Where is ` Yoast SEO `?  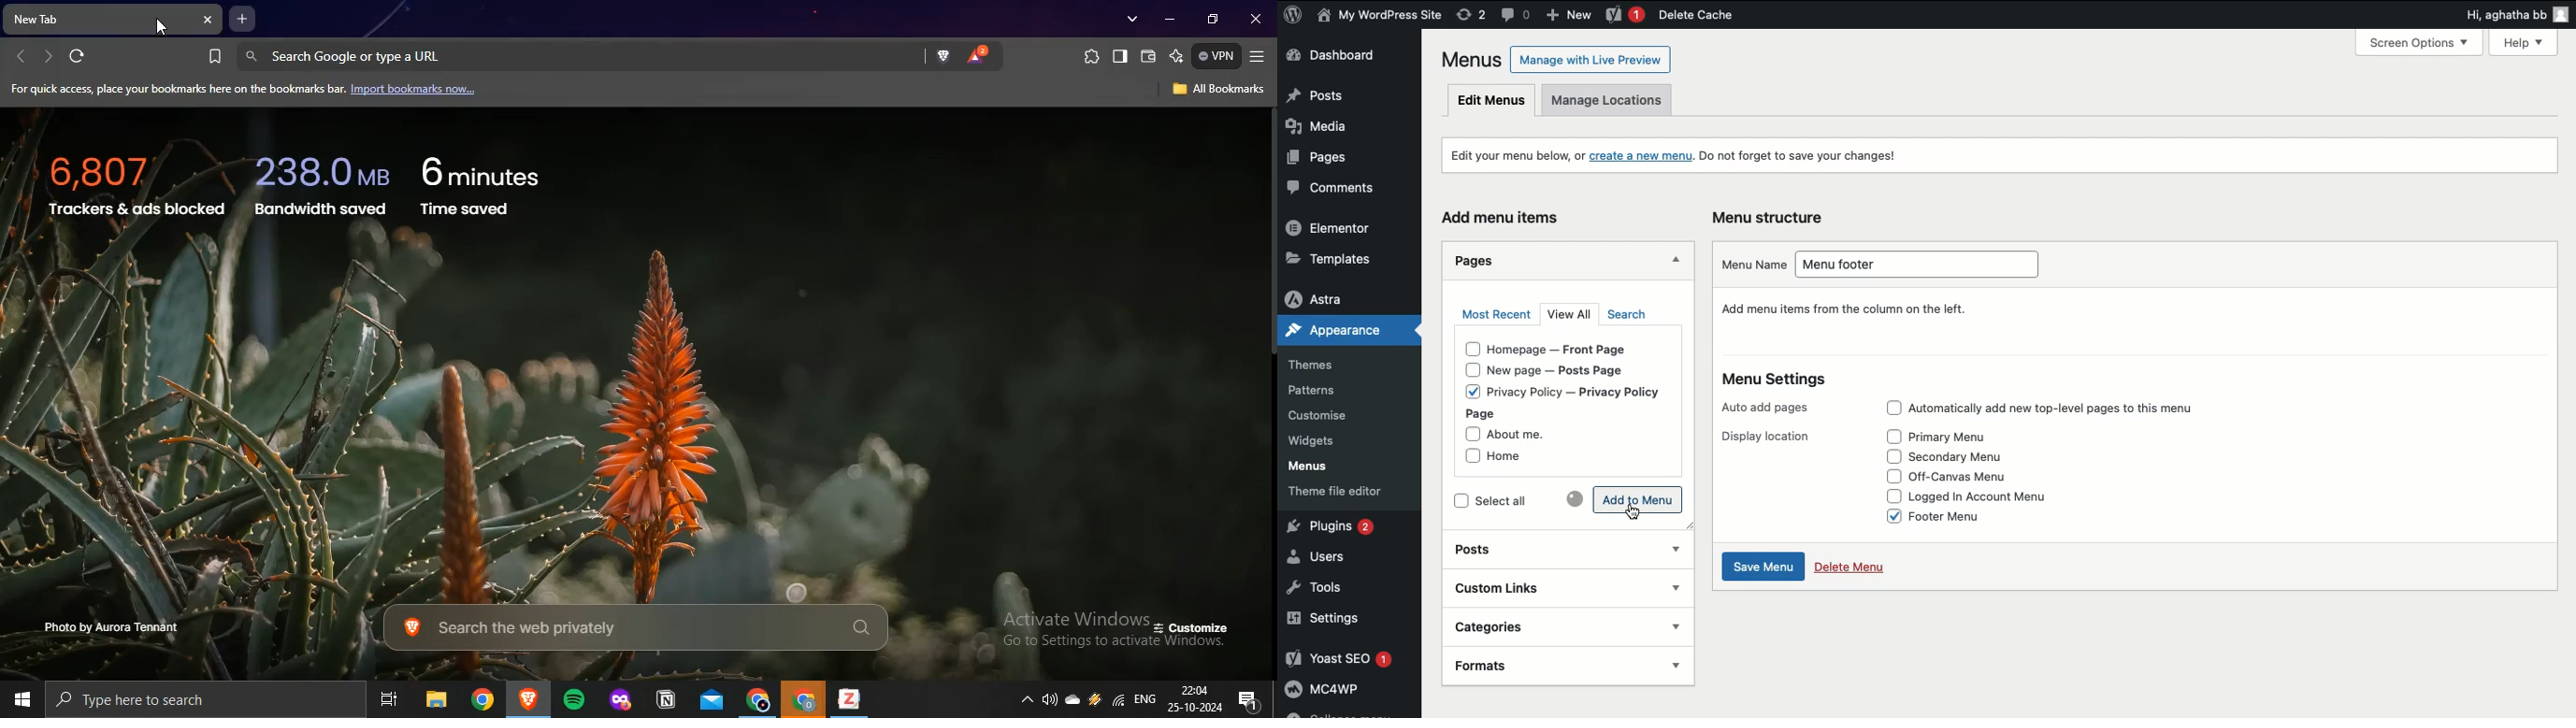  Yoast SEO  is located at coordinates (1348, 659).